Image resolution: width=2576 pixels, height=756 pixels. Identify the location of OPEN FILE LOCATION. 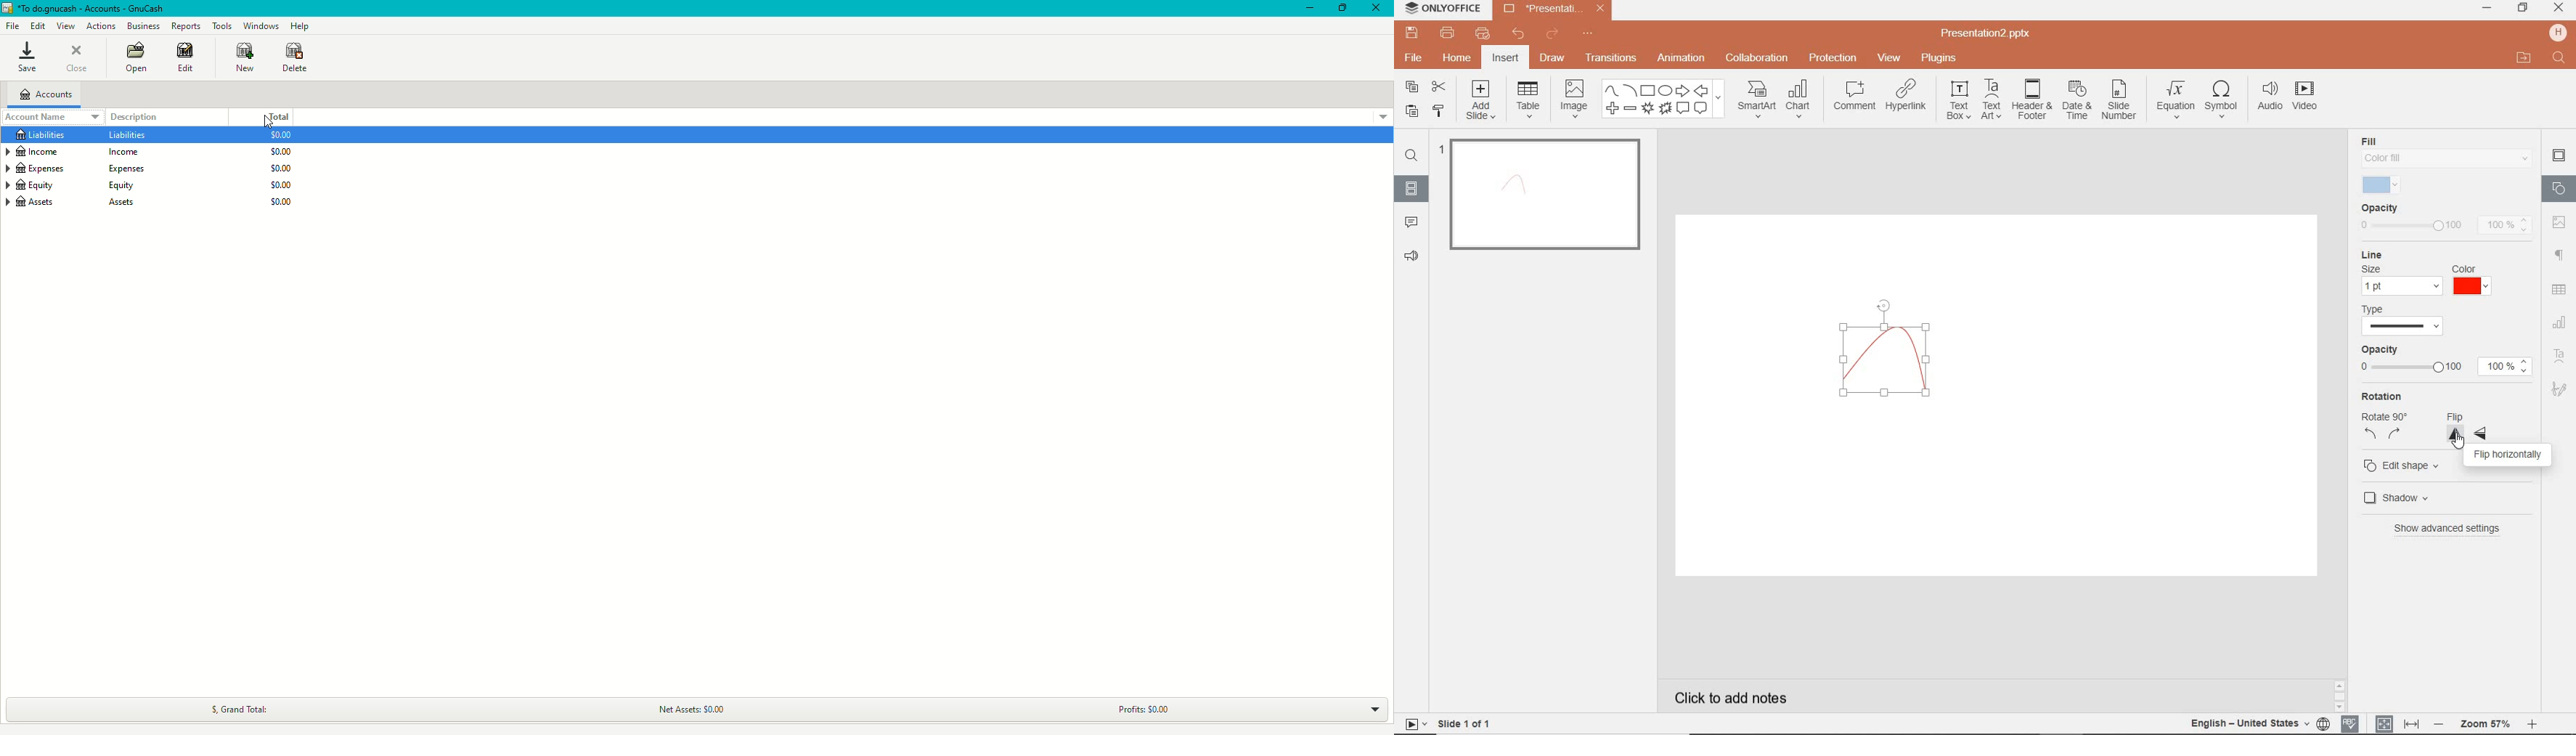
(2524, 58).